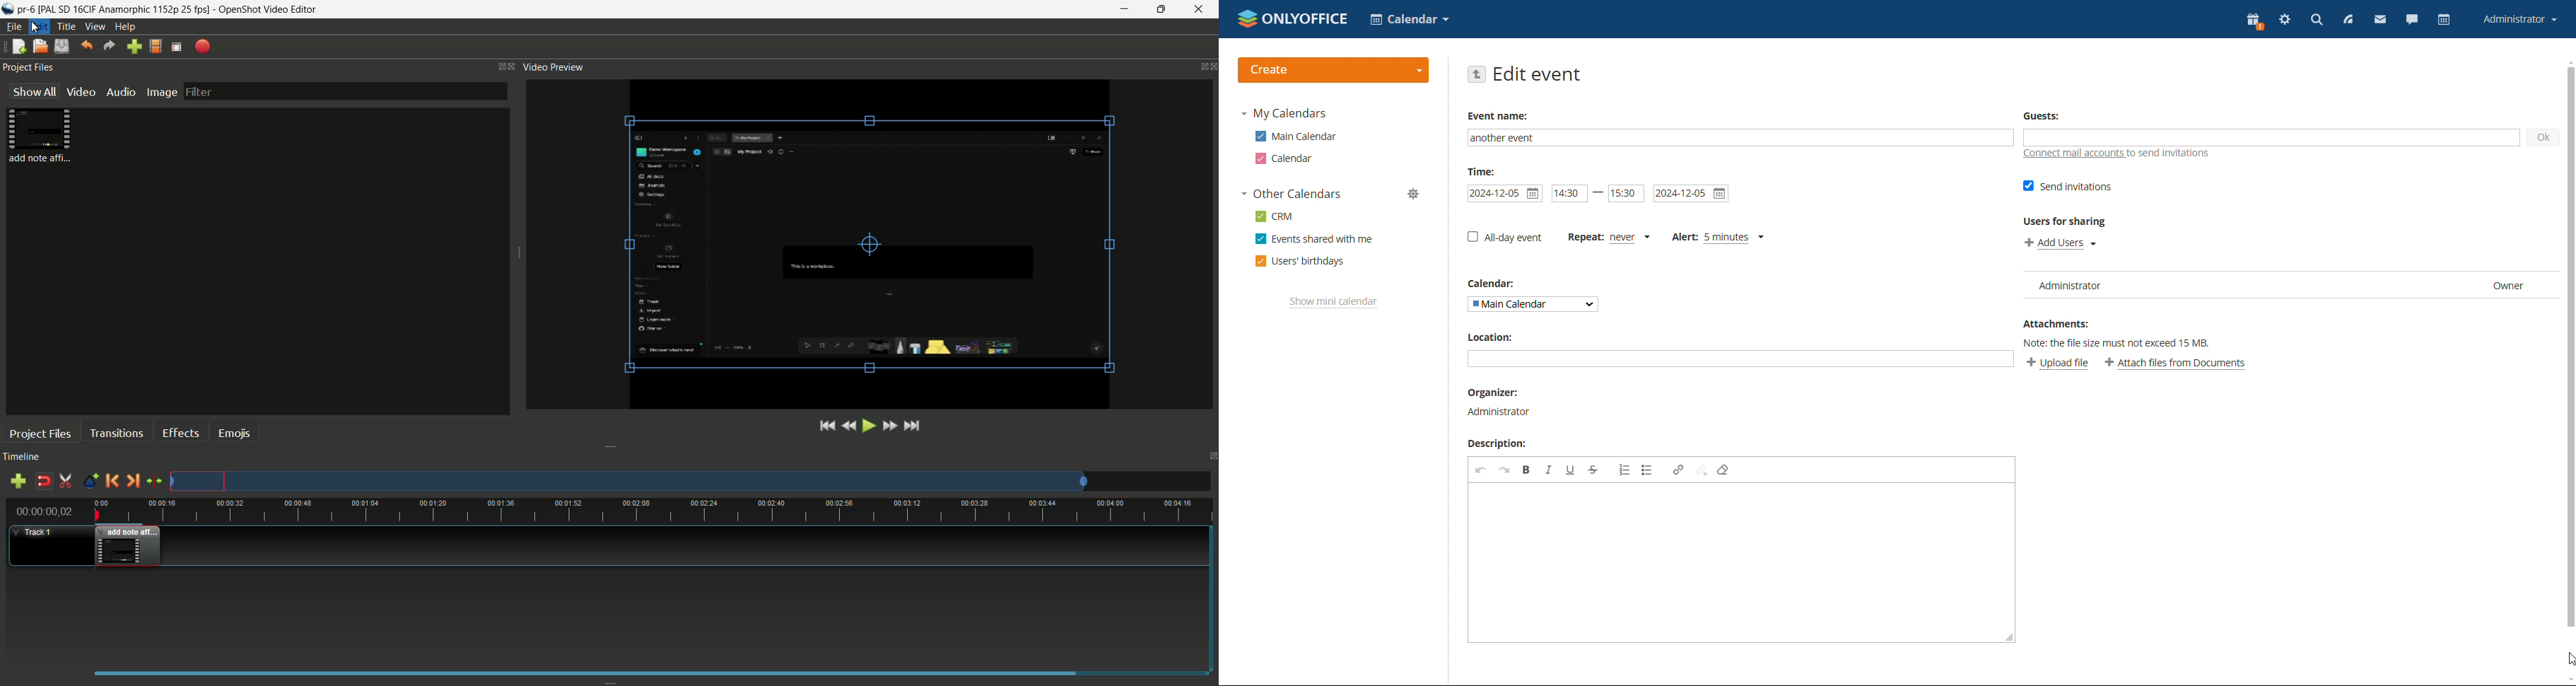 The width and height of the screenshot is (2576, 700). What do you see at coordinates (1533, 305) in the screenshot?
I see `select calendar` at bounding box center [1533, 305].